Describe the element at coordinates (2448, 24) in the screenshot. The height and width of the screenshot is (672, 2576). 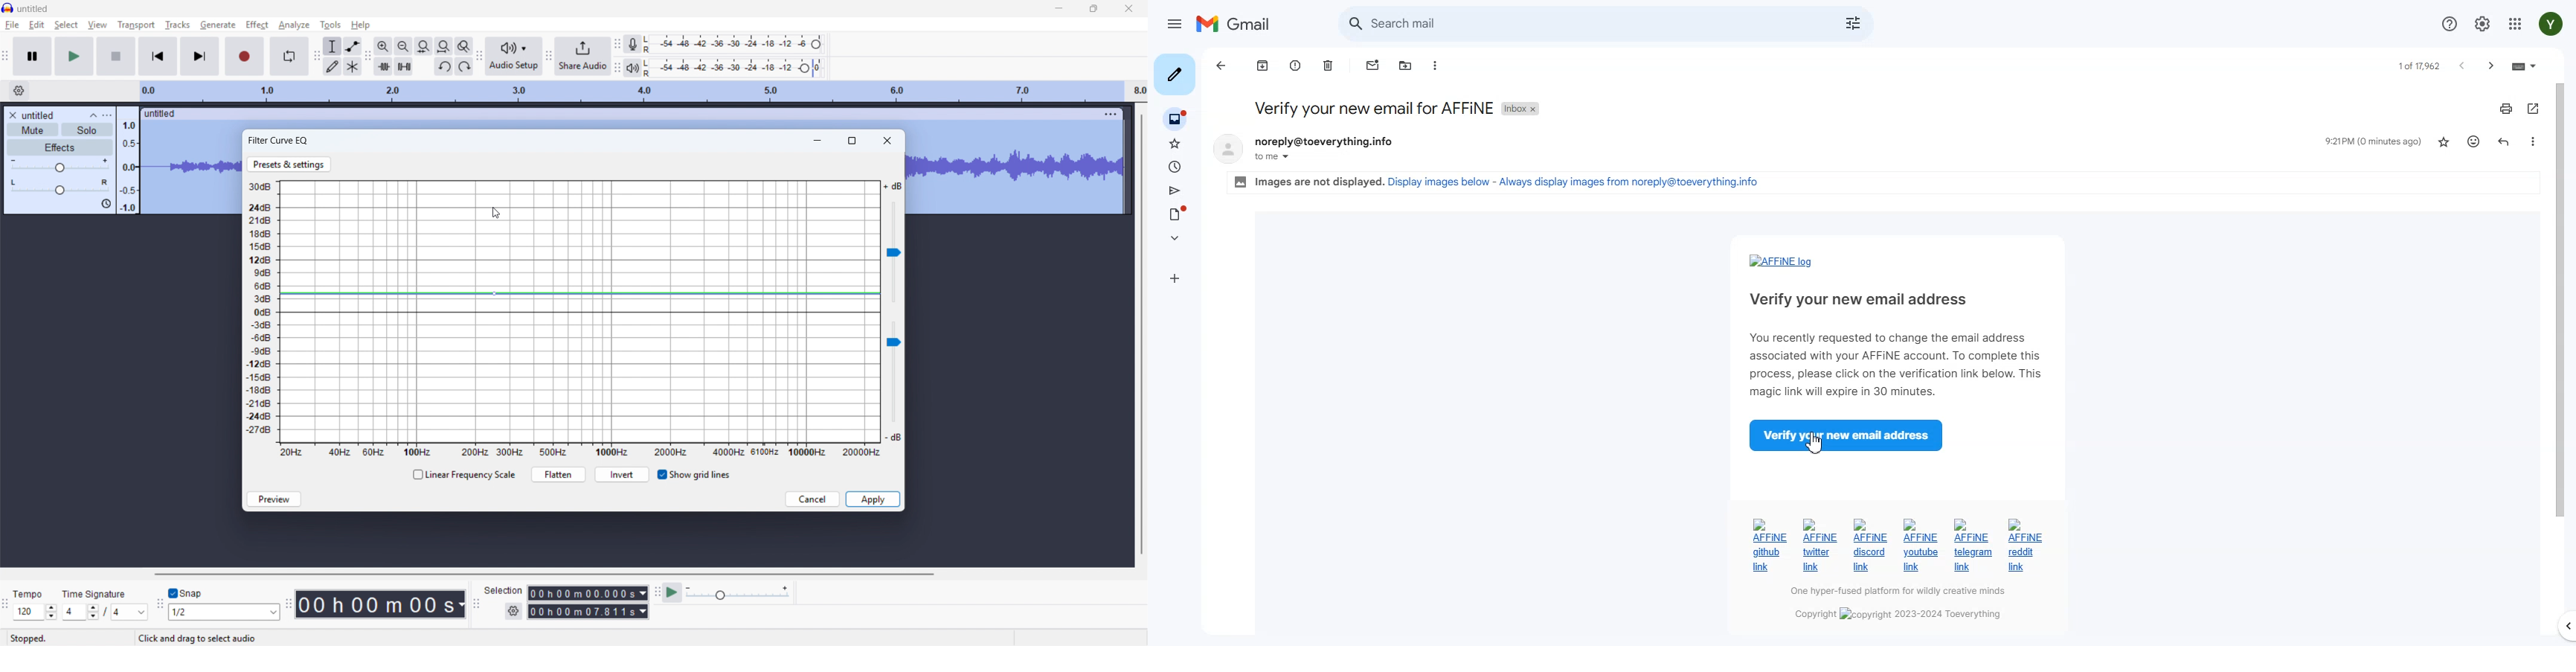
I see `Support` at that location.